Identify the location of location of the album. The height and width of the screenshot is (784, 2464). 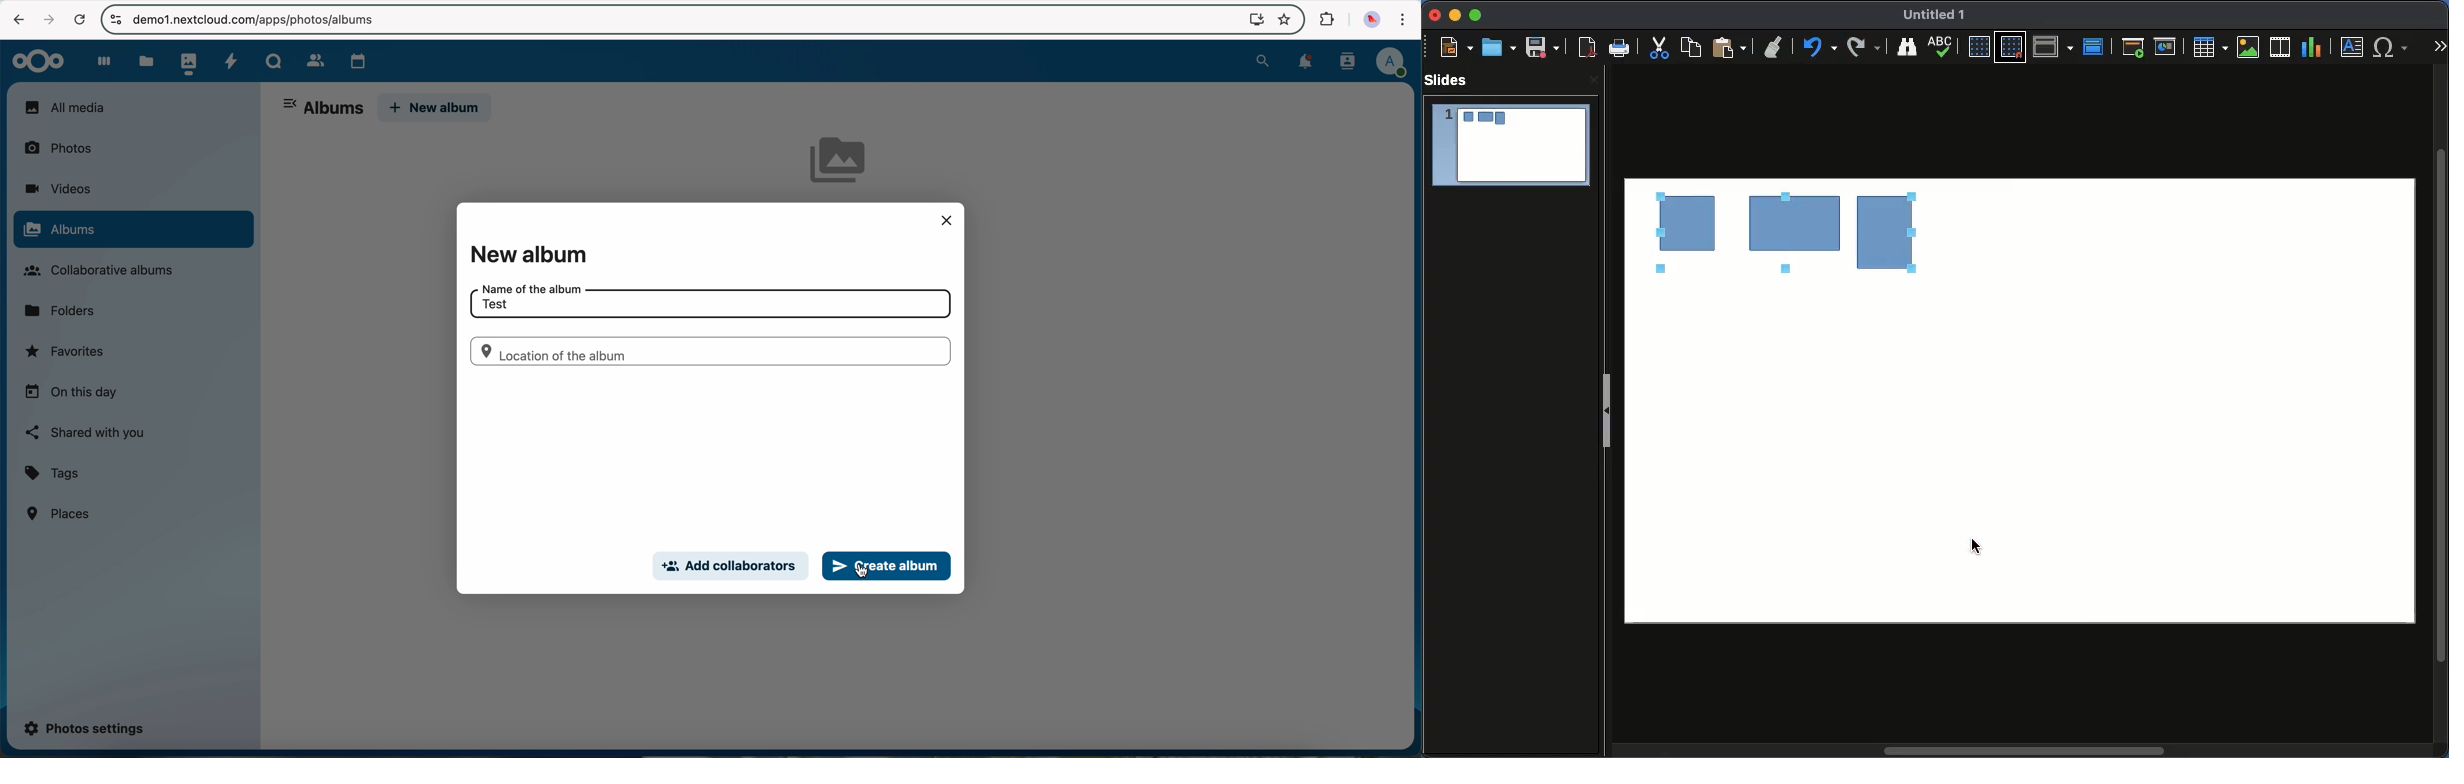
(709, 351).